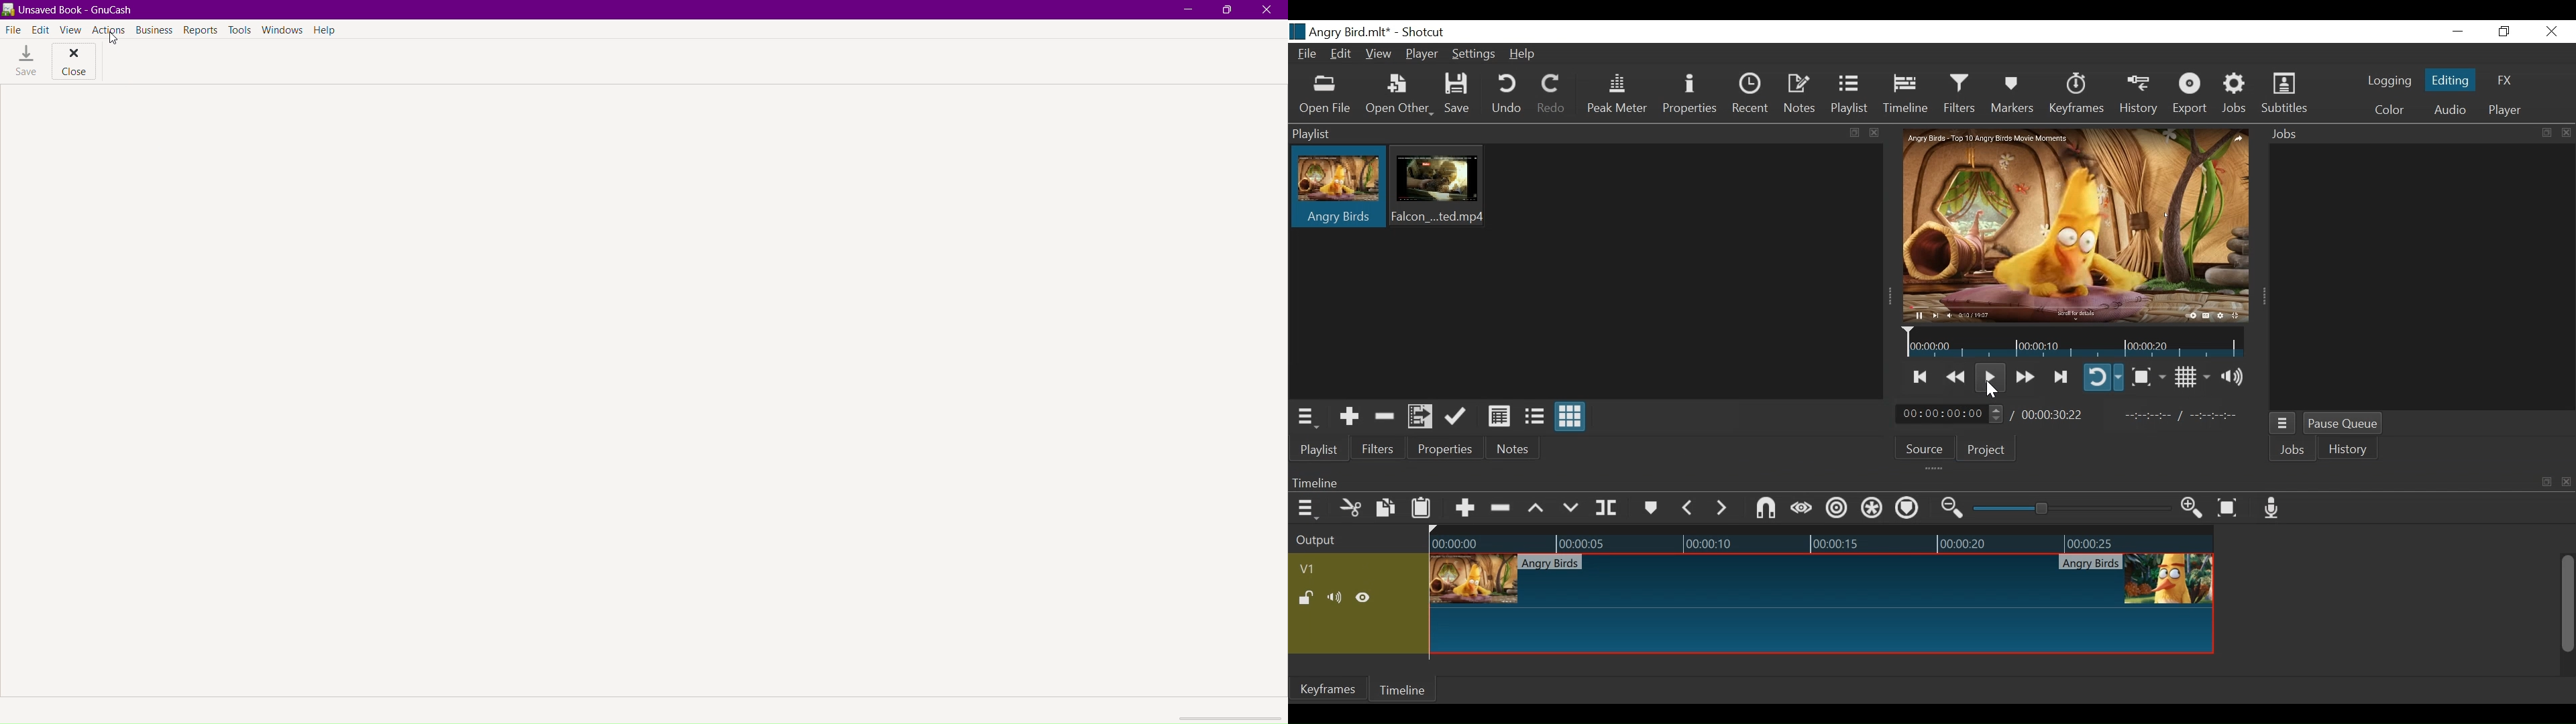 This screenshot has width=2576, height=728. What do you see at coordinates (2351, 450) in the screenshot?
I see `History` at bounding box center [2351, 450].